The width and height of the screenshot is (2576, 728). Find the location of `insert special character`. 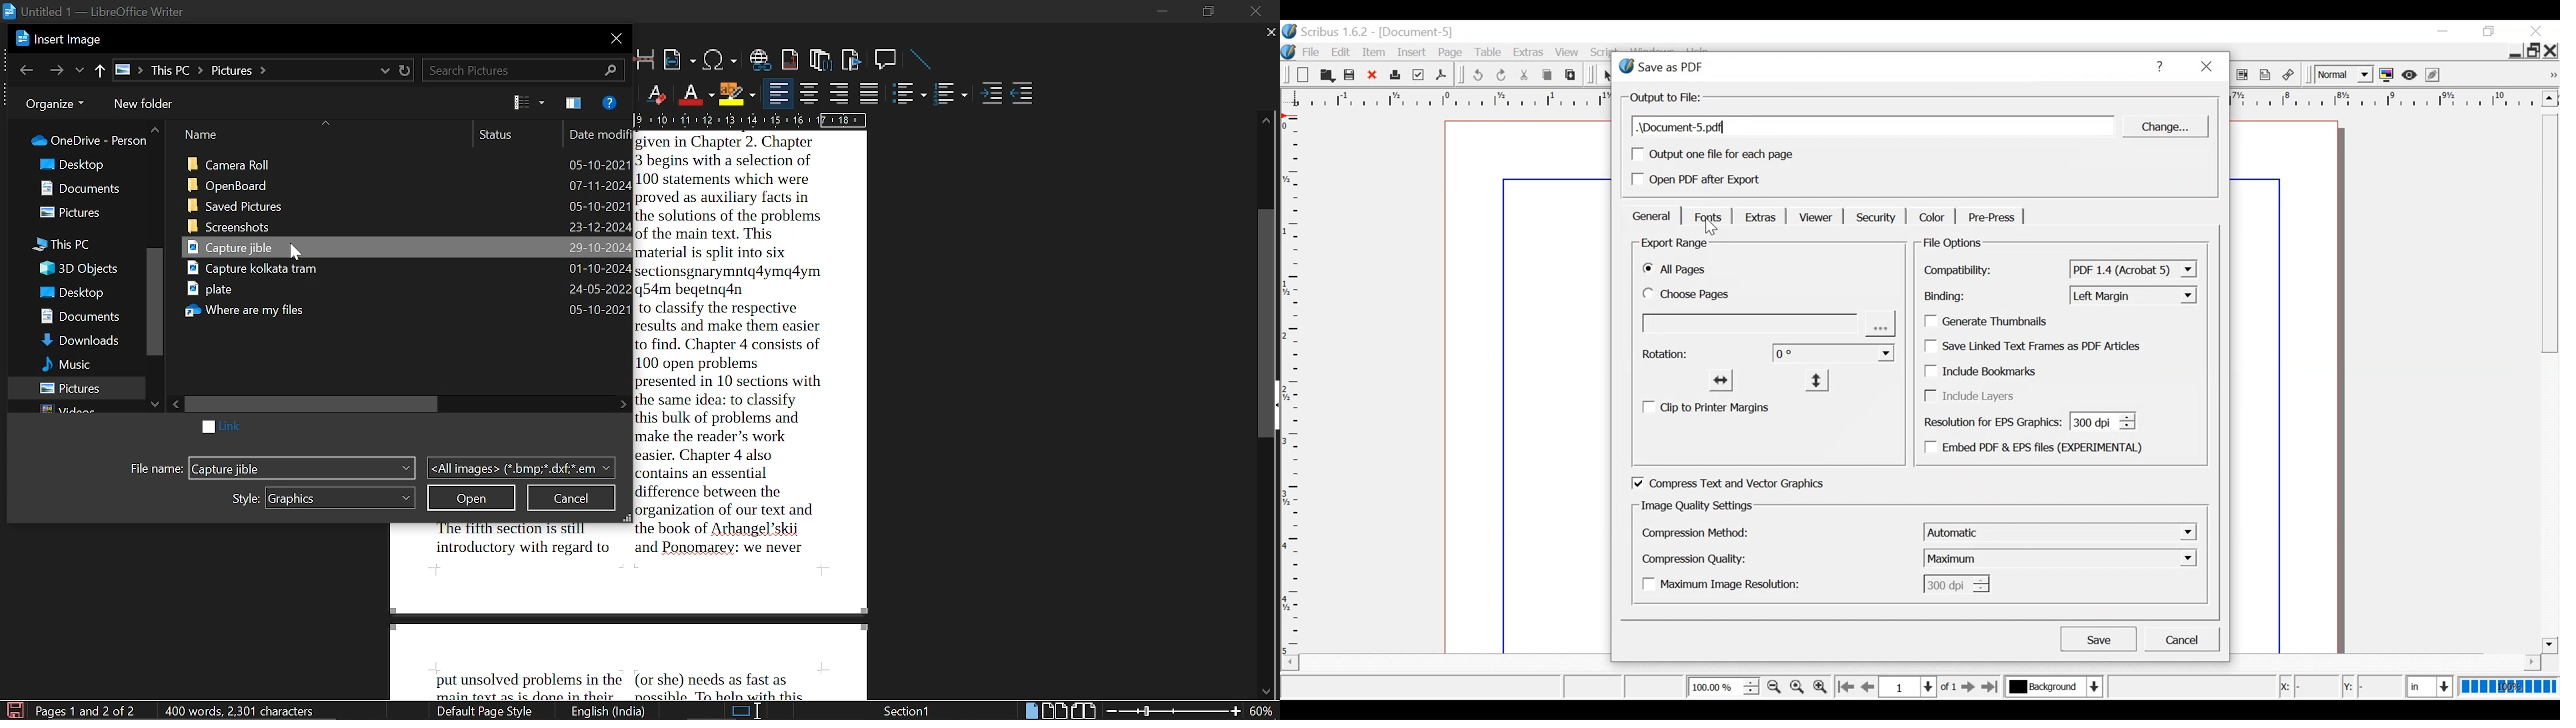

insert special character is located at coordinates (720, 57).